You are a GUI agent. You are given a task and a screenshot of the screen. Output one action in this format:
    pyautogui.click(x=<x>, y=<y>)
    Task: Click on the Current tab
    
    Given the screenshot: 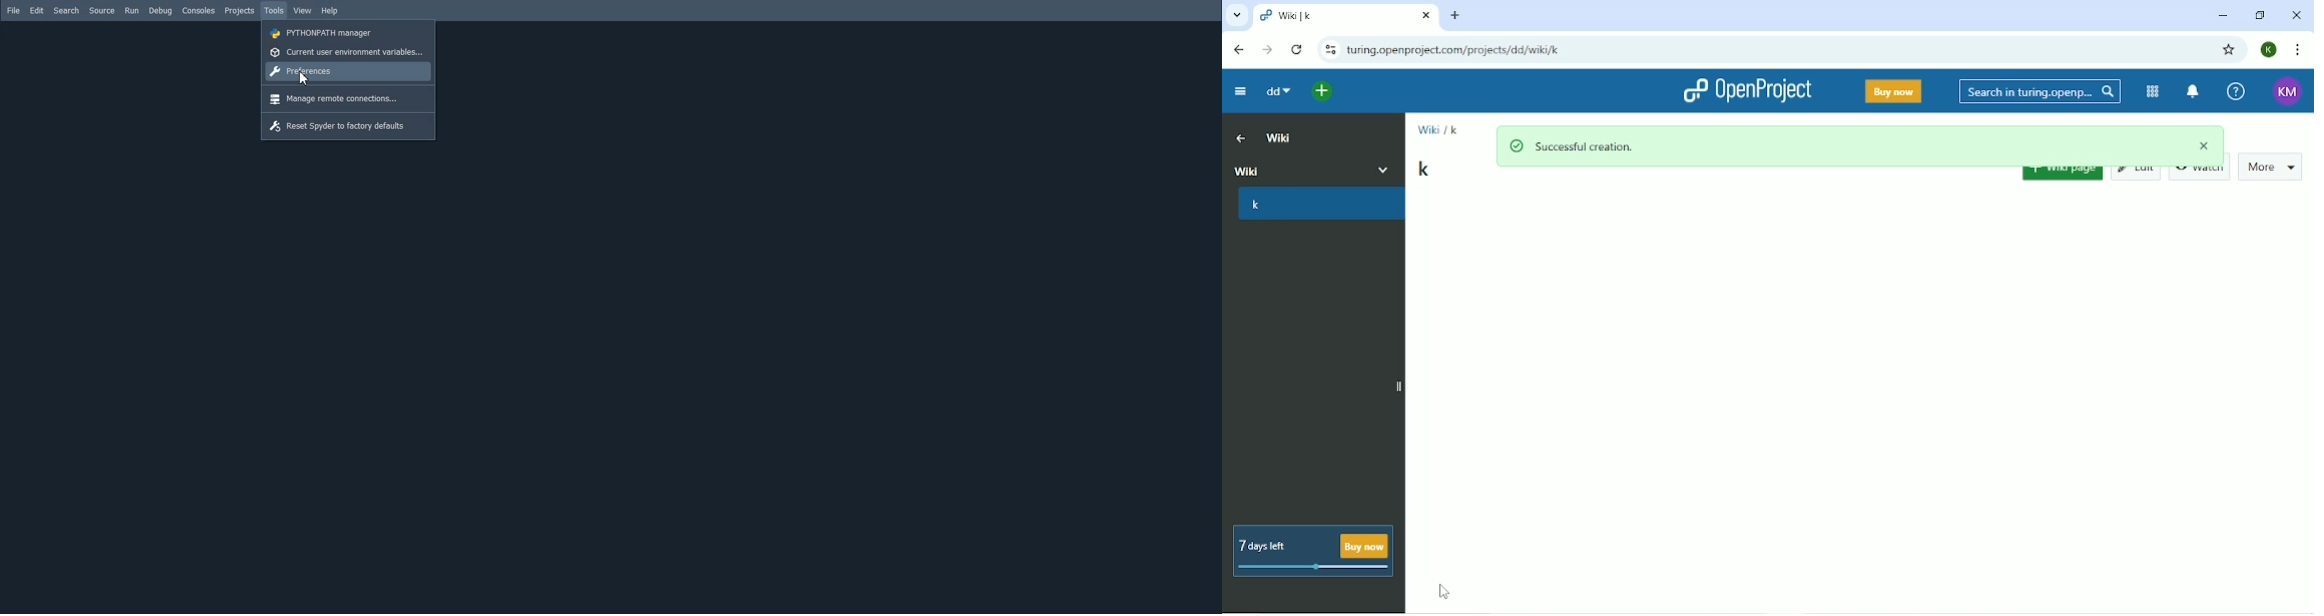 What is the action you would take?
    pyautogui.click(x=1346, y=16)
    